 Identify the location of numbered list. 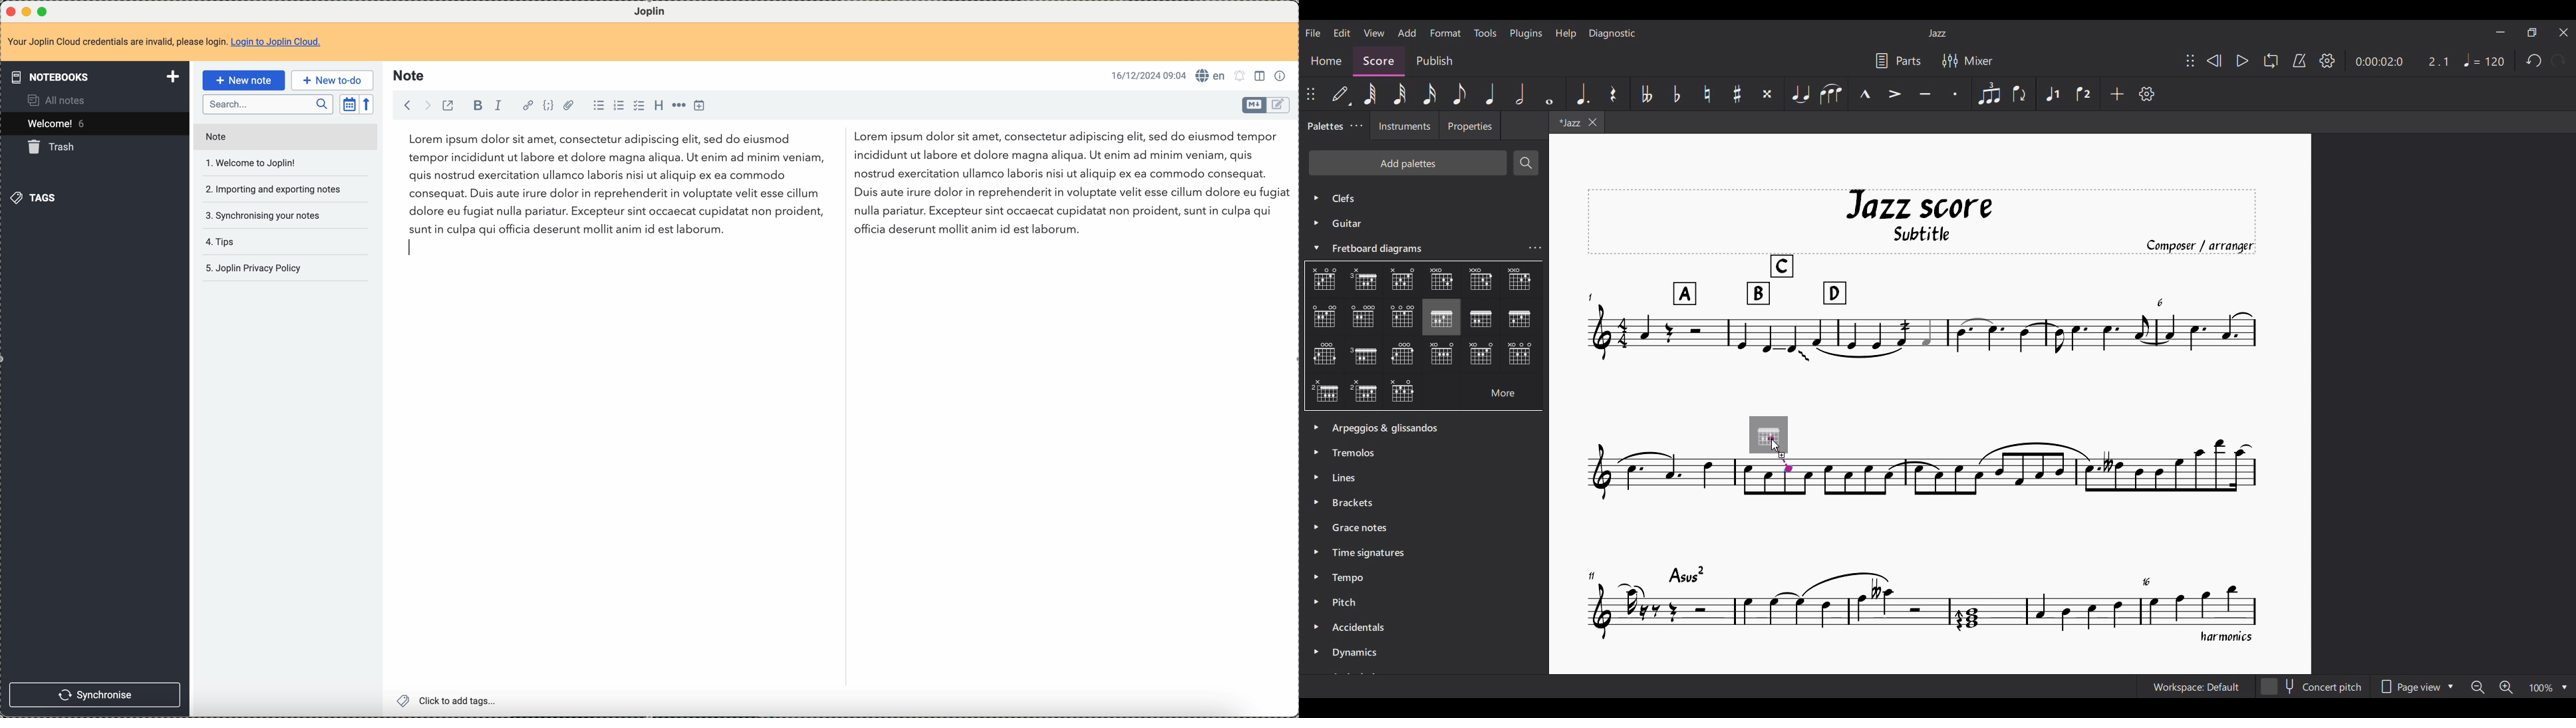
(619, 105).